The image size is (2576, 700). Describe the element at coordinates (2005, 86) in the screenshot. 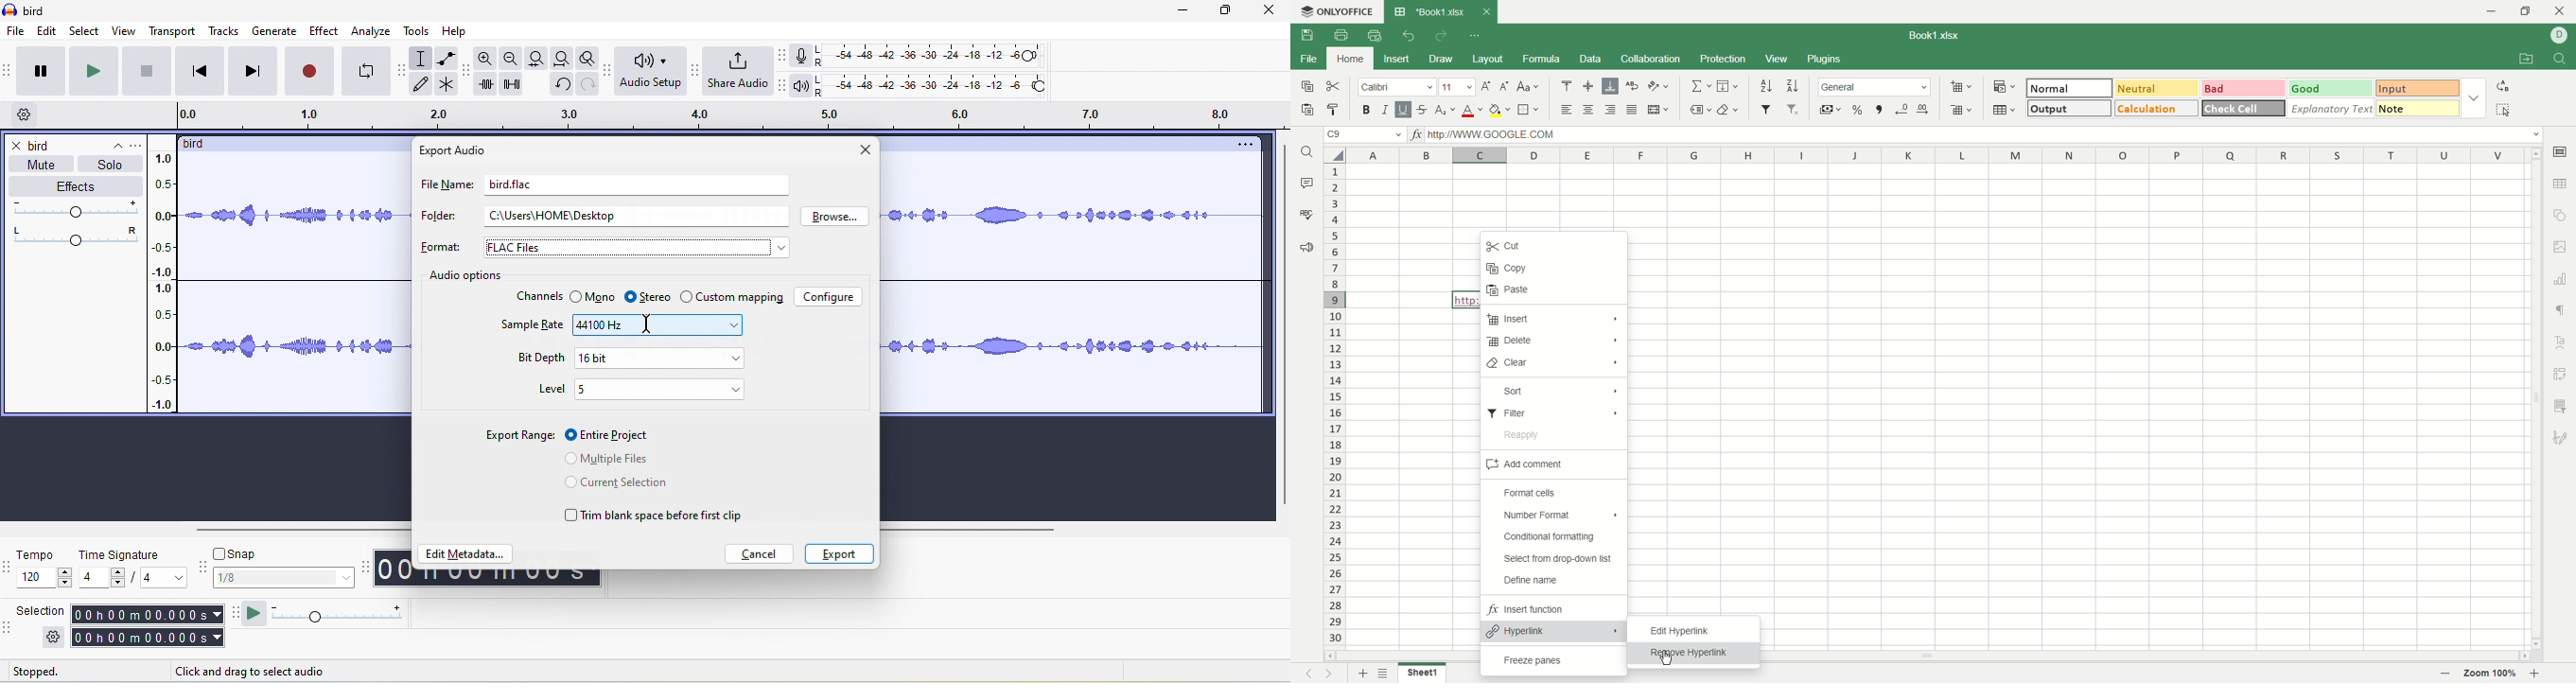

I see `conditional formatting` at that location.